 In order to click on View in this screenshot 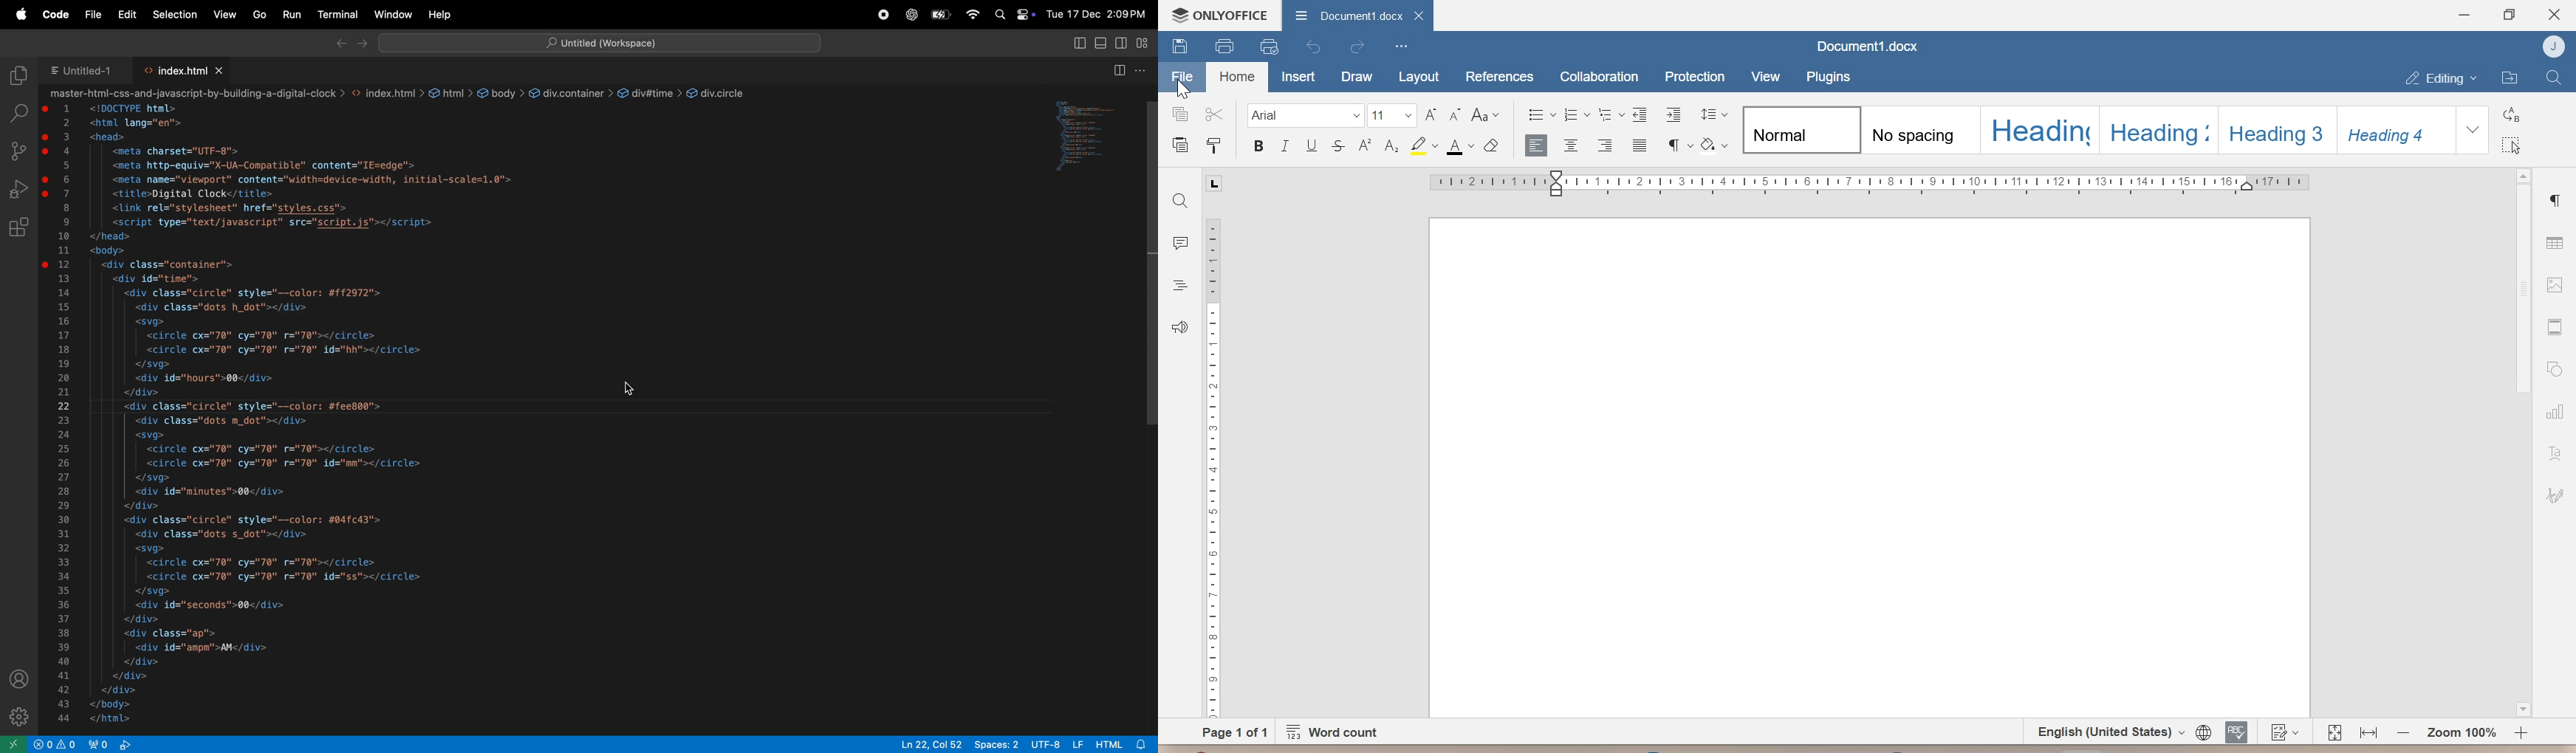, I will do `click(1764, 75)`.